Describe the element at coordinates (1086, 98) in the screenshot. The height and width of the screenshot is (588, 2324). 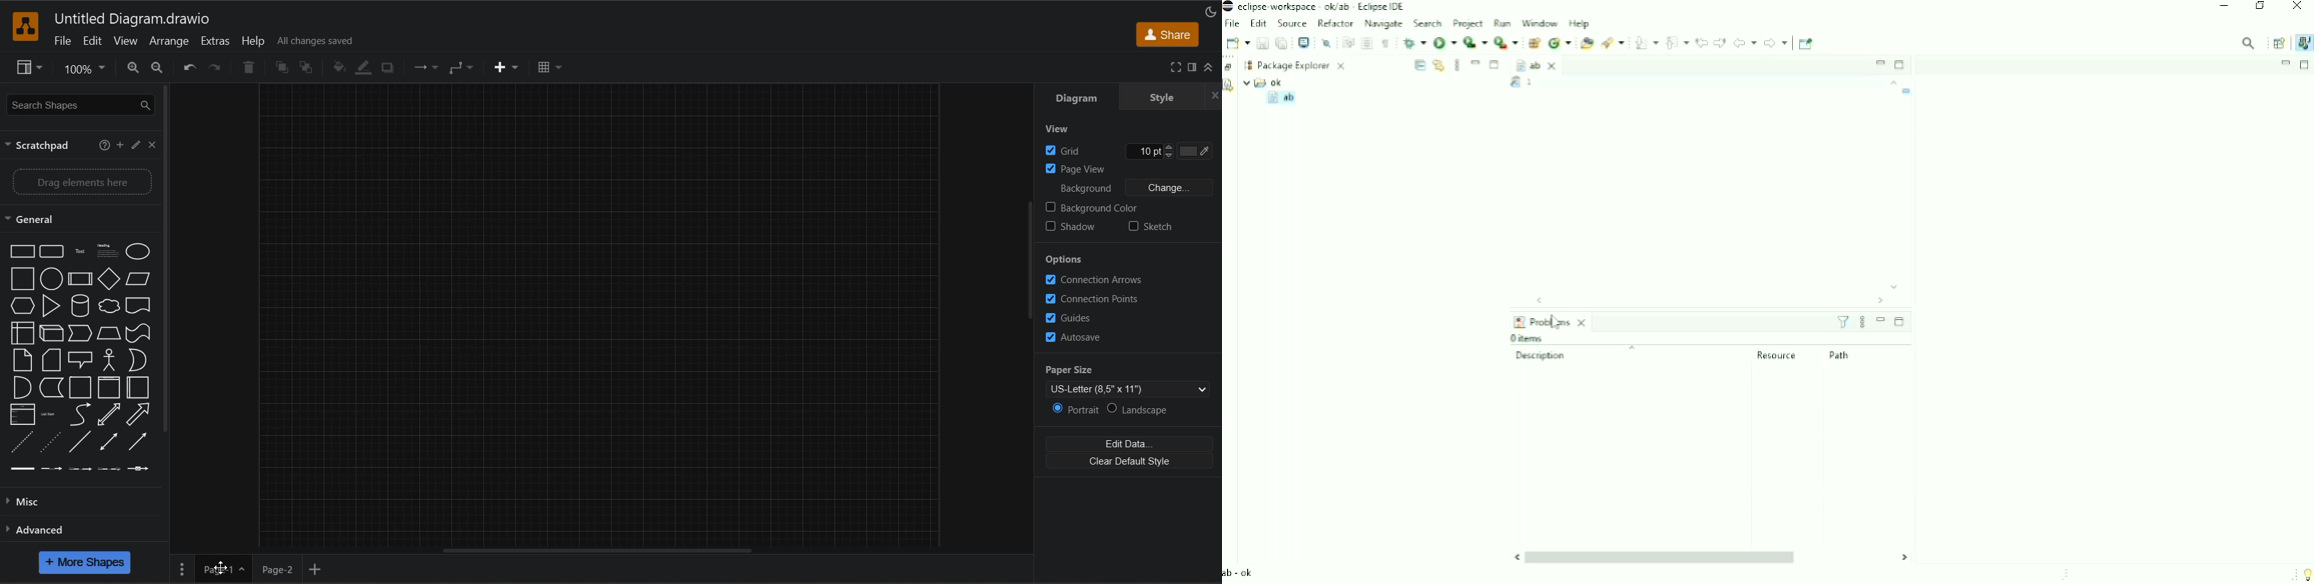
I see `diagram` at that location.